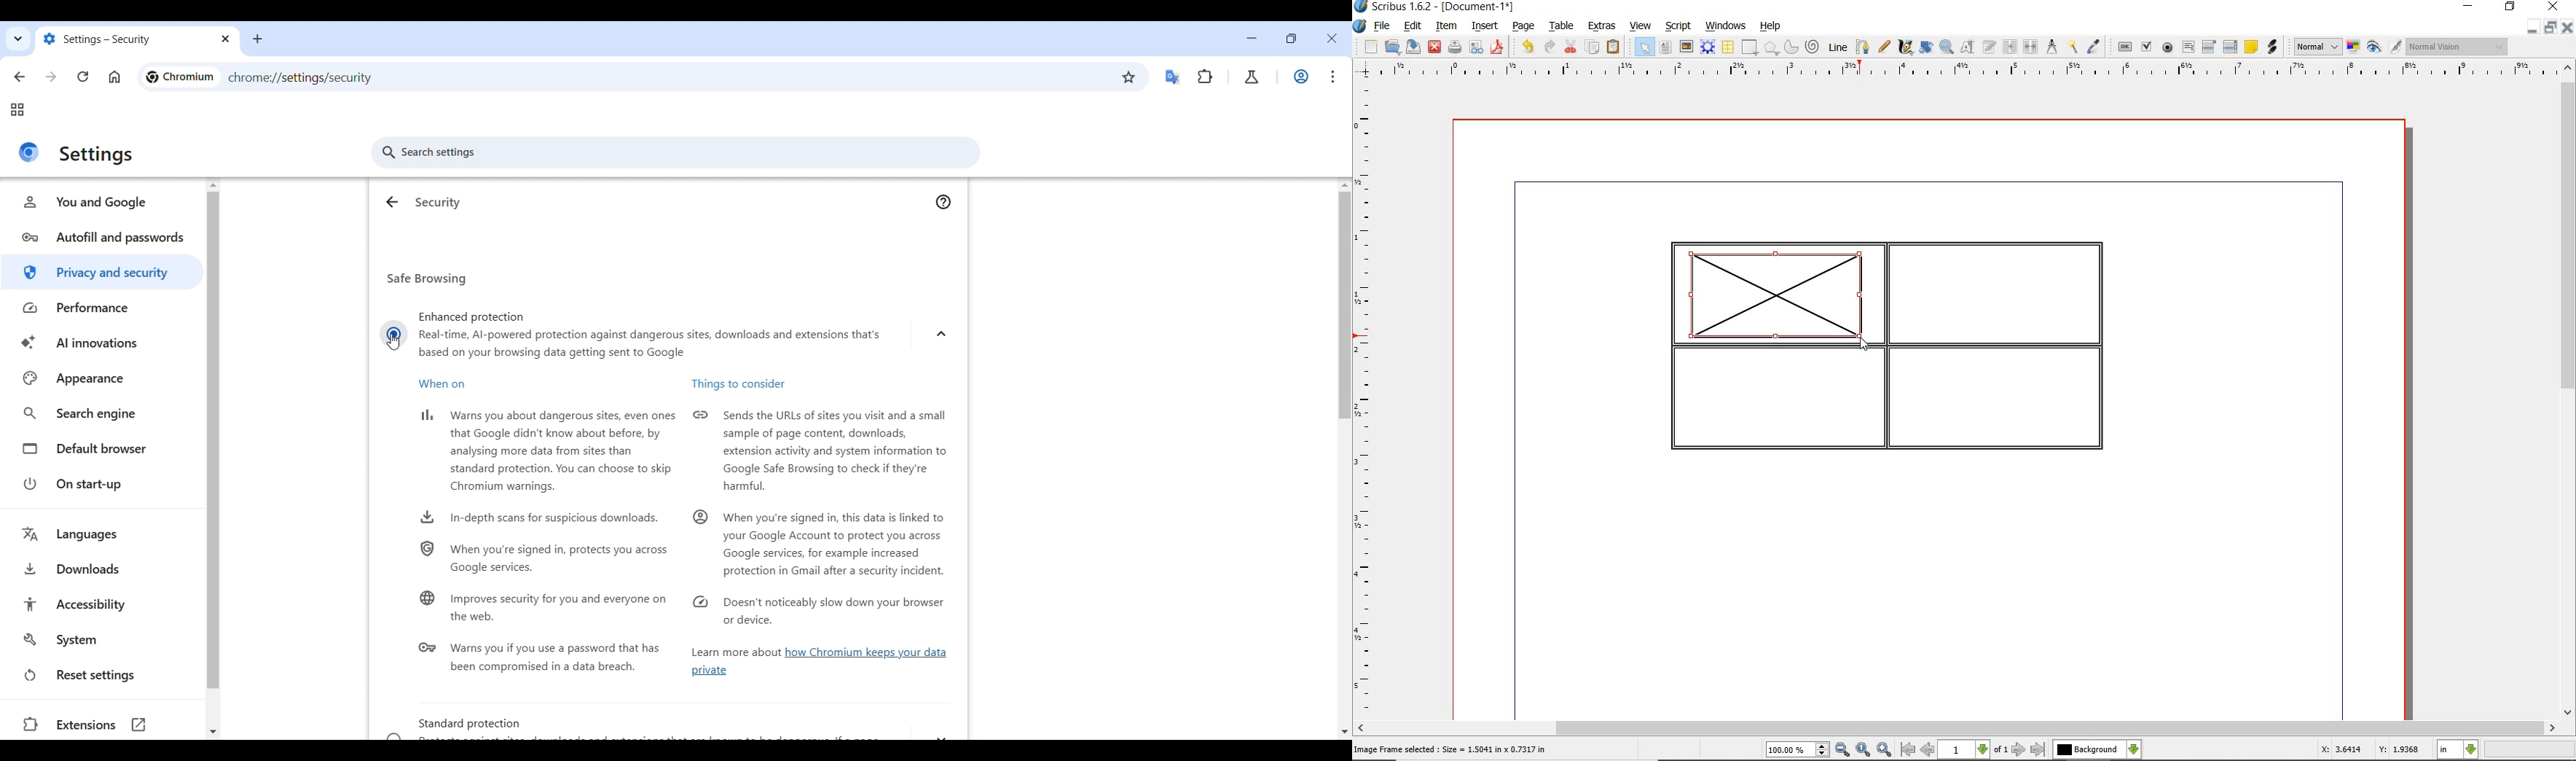 This screenshot has width=2576, height=784. Describe the element at coordinates (103, 378) in the screenshot. I see `Appearance` at that location.